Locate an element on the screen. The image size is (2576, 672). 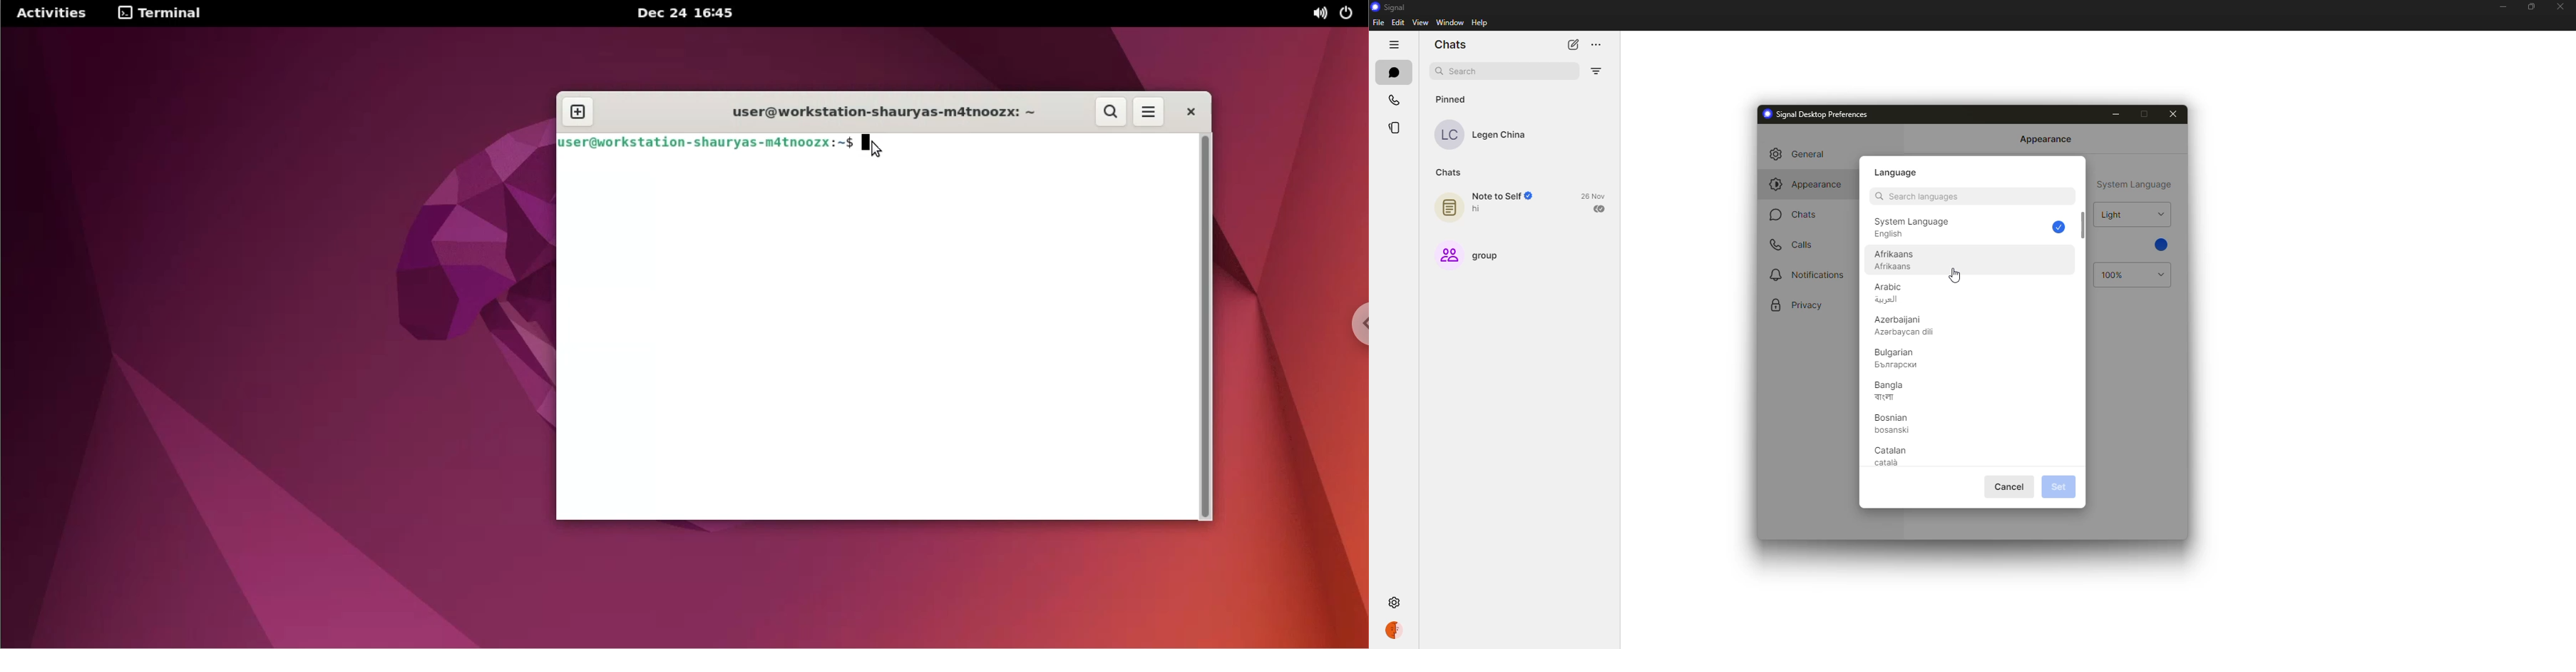
chats is located at coordinates (1393, 72).